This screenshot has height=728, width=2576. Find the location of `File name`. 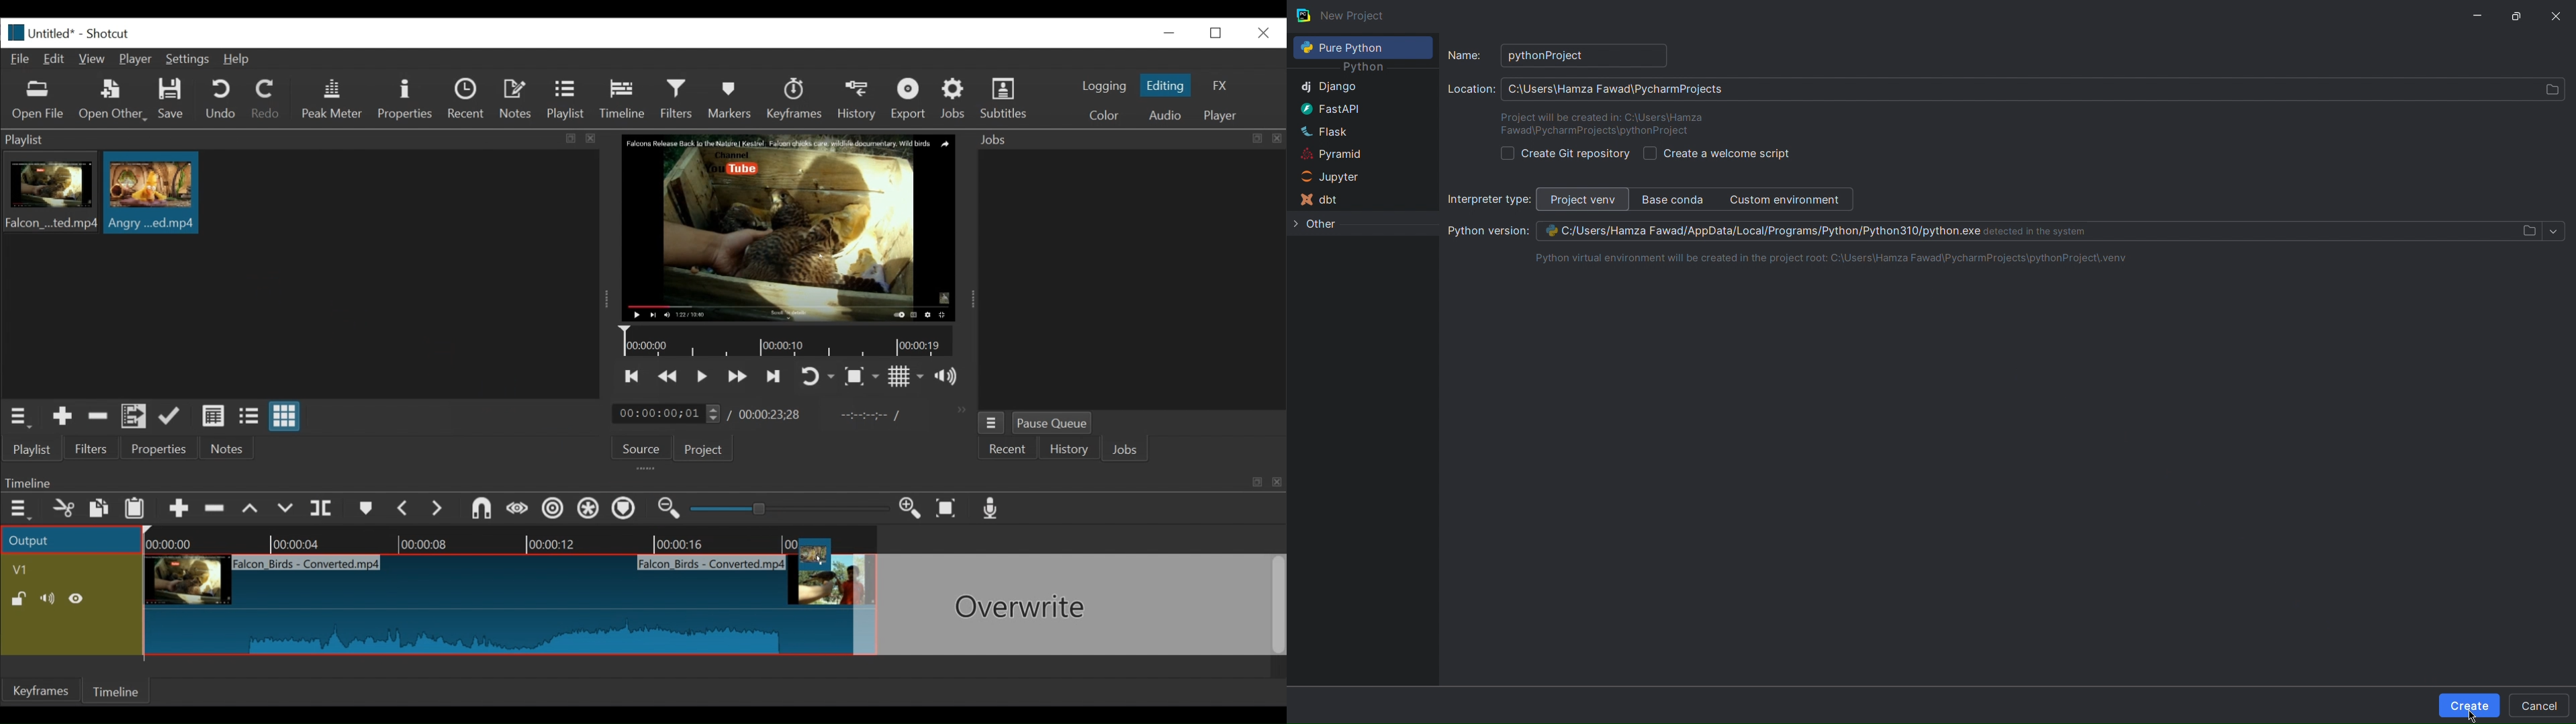

File name is located at coordinates (54, 35).